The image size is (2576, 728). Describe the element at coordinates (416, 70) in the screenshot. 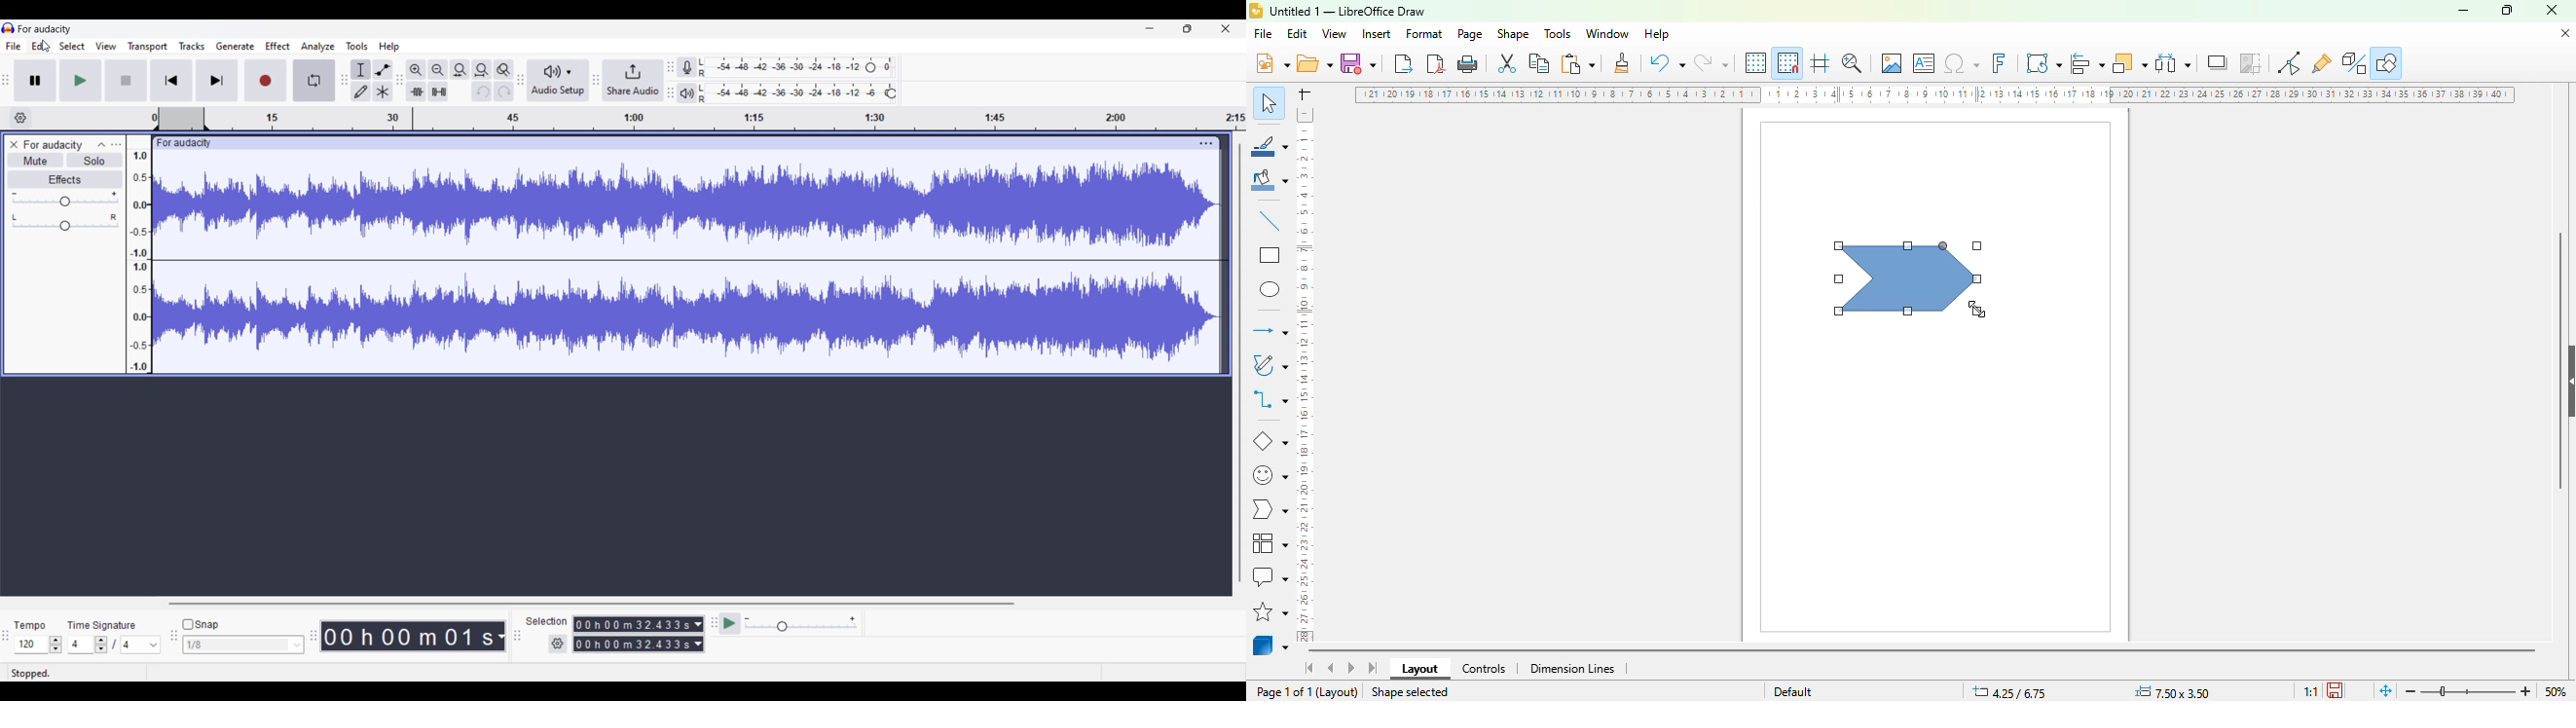

I see `Zoom in` at that location.